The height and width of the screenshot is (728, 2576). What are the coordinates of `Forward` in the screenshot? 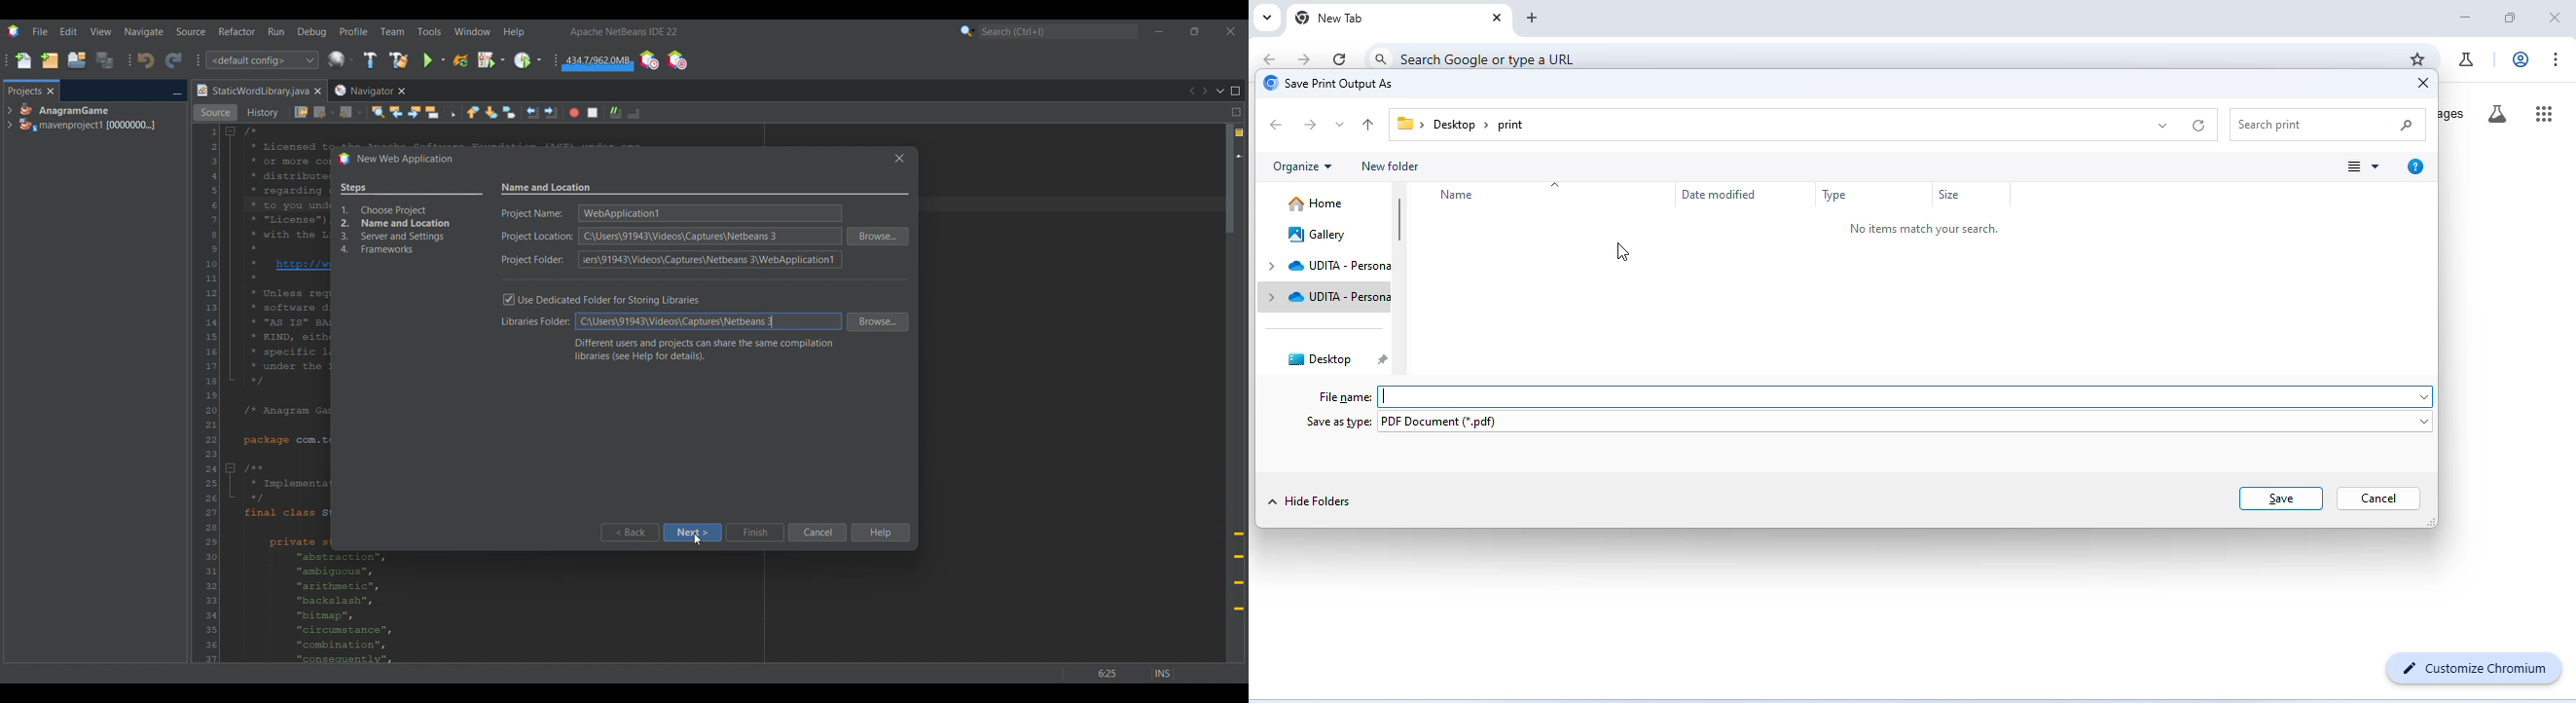 It's located at (351, 113).